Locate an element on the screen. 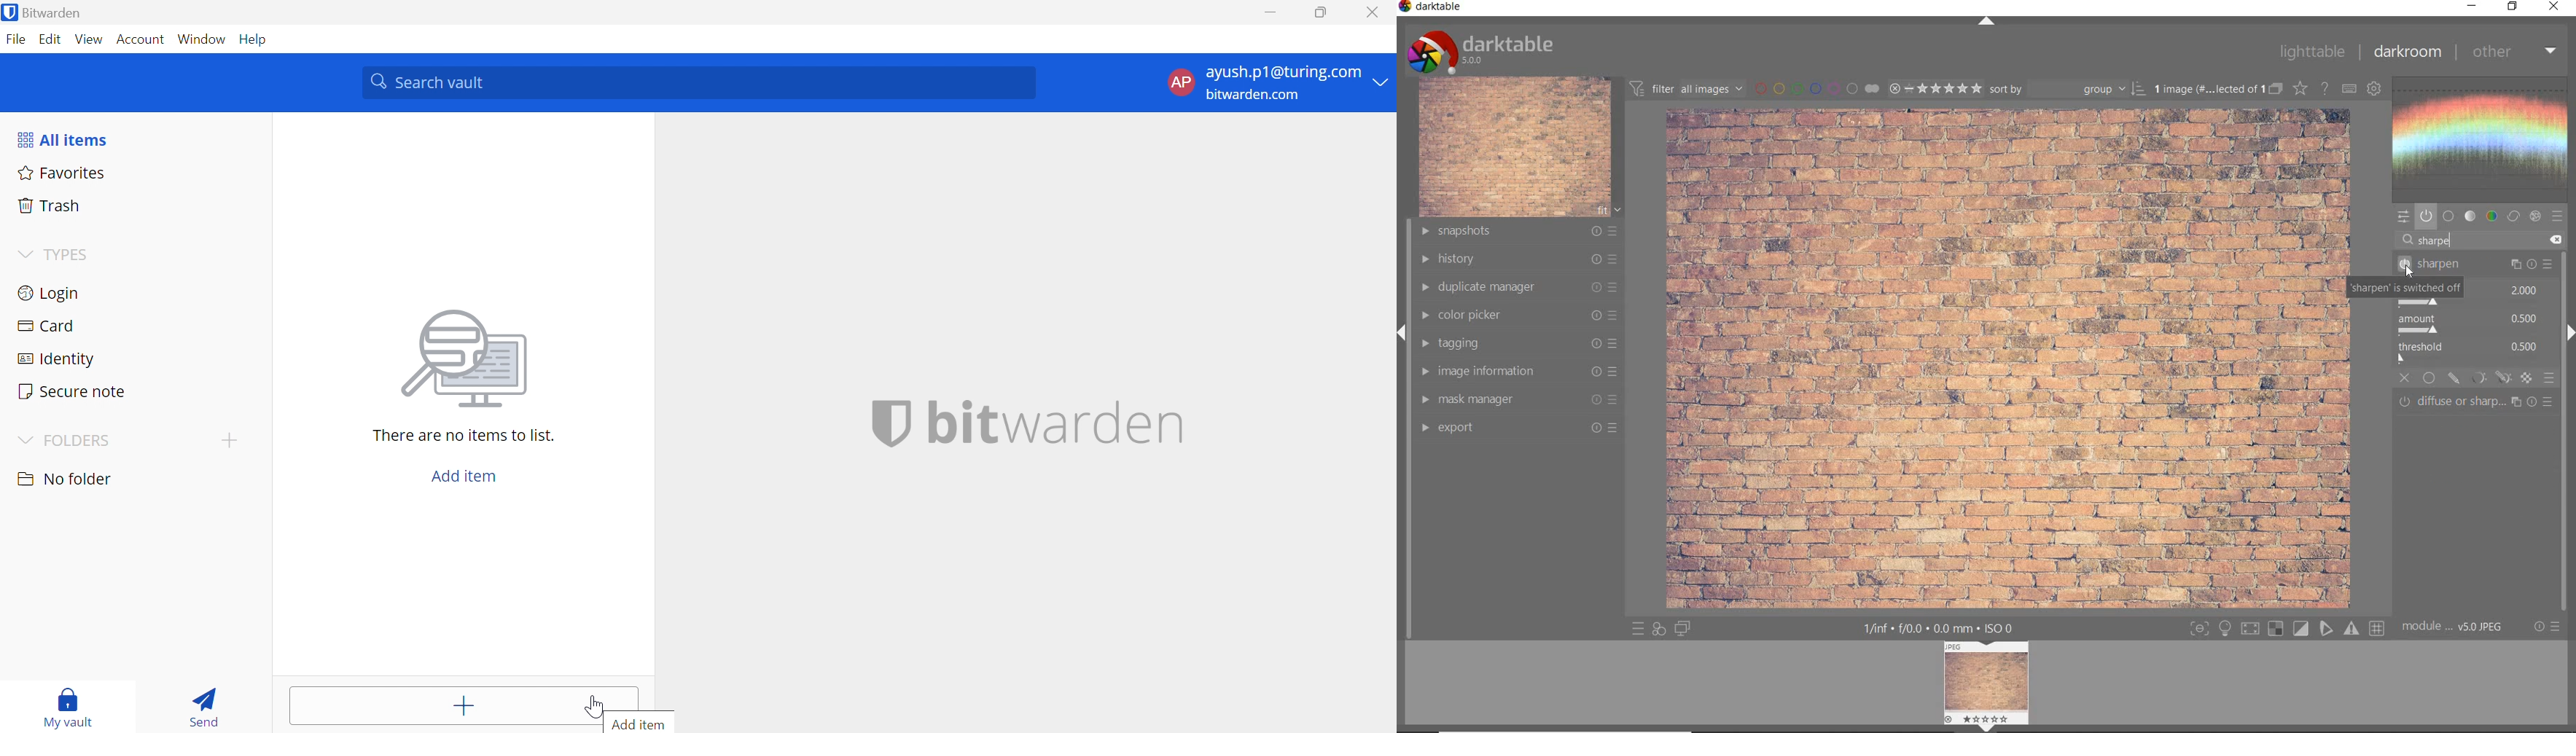  Search vault is located at coordinates (700, 83).